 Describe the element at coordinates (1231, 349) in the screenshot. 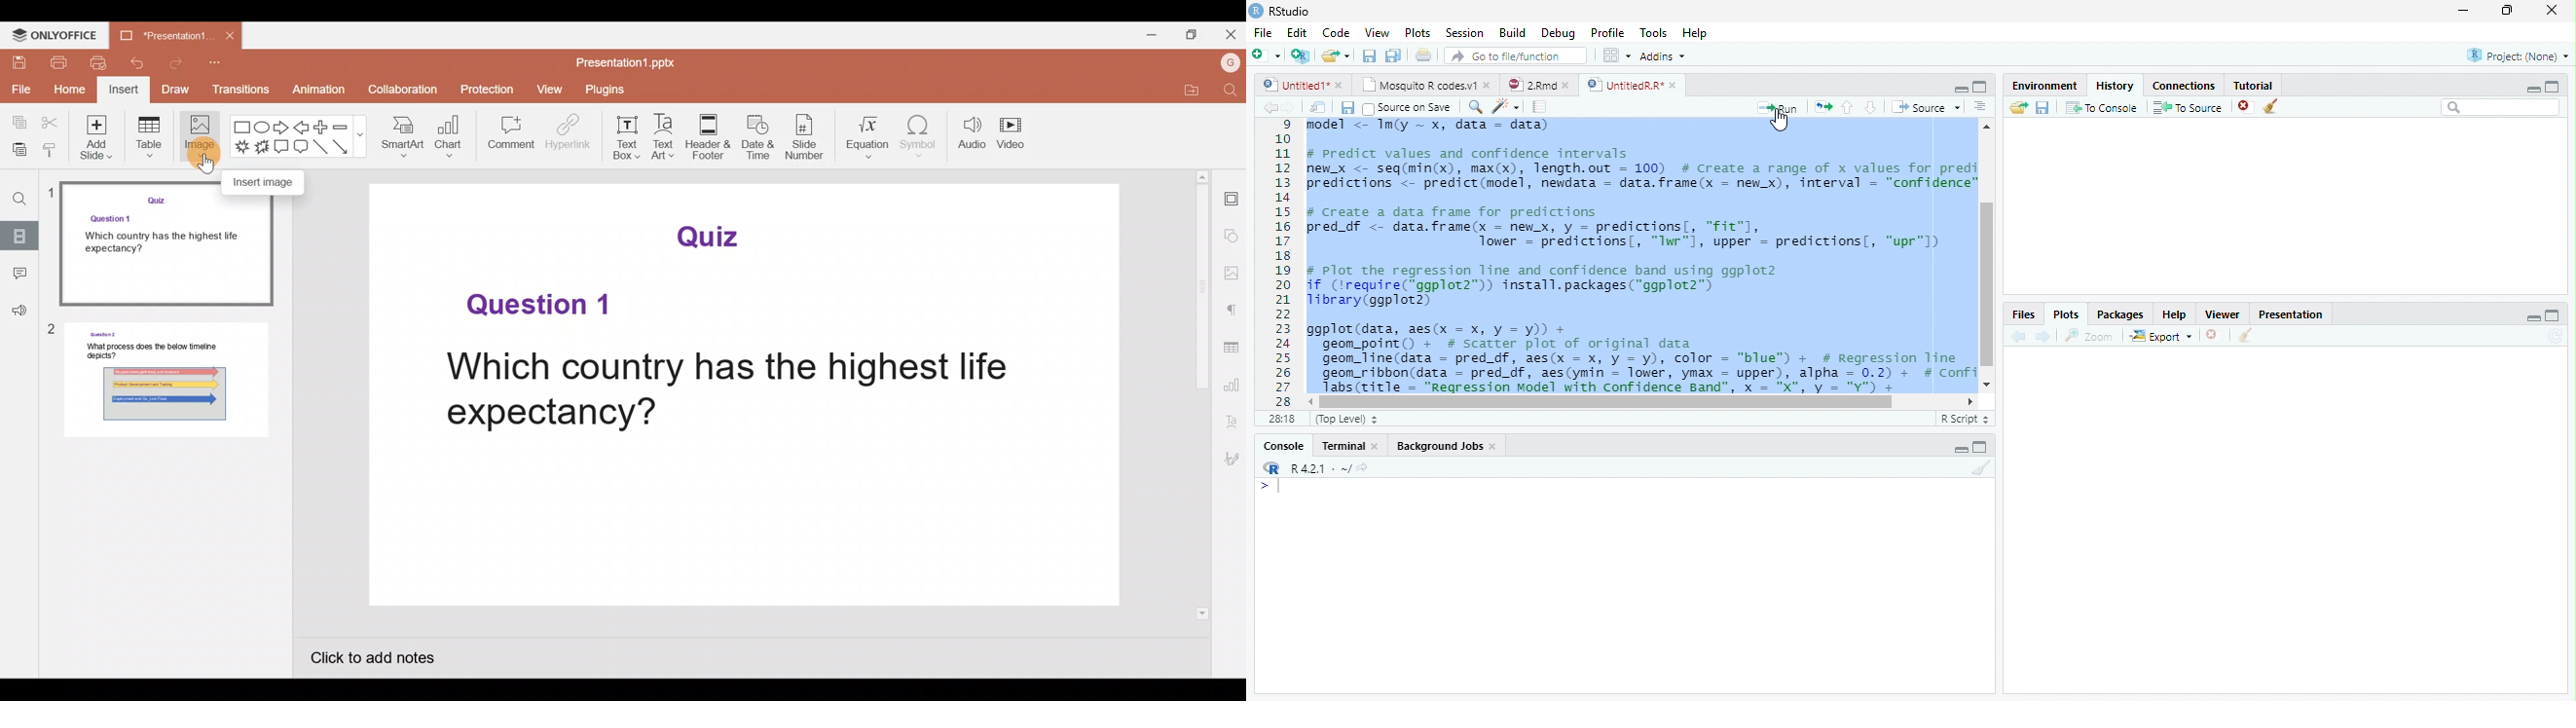

I see `Table settings` at that location.